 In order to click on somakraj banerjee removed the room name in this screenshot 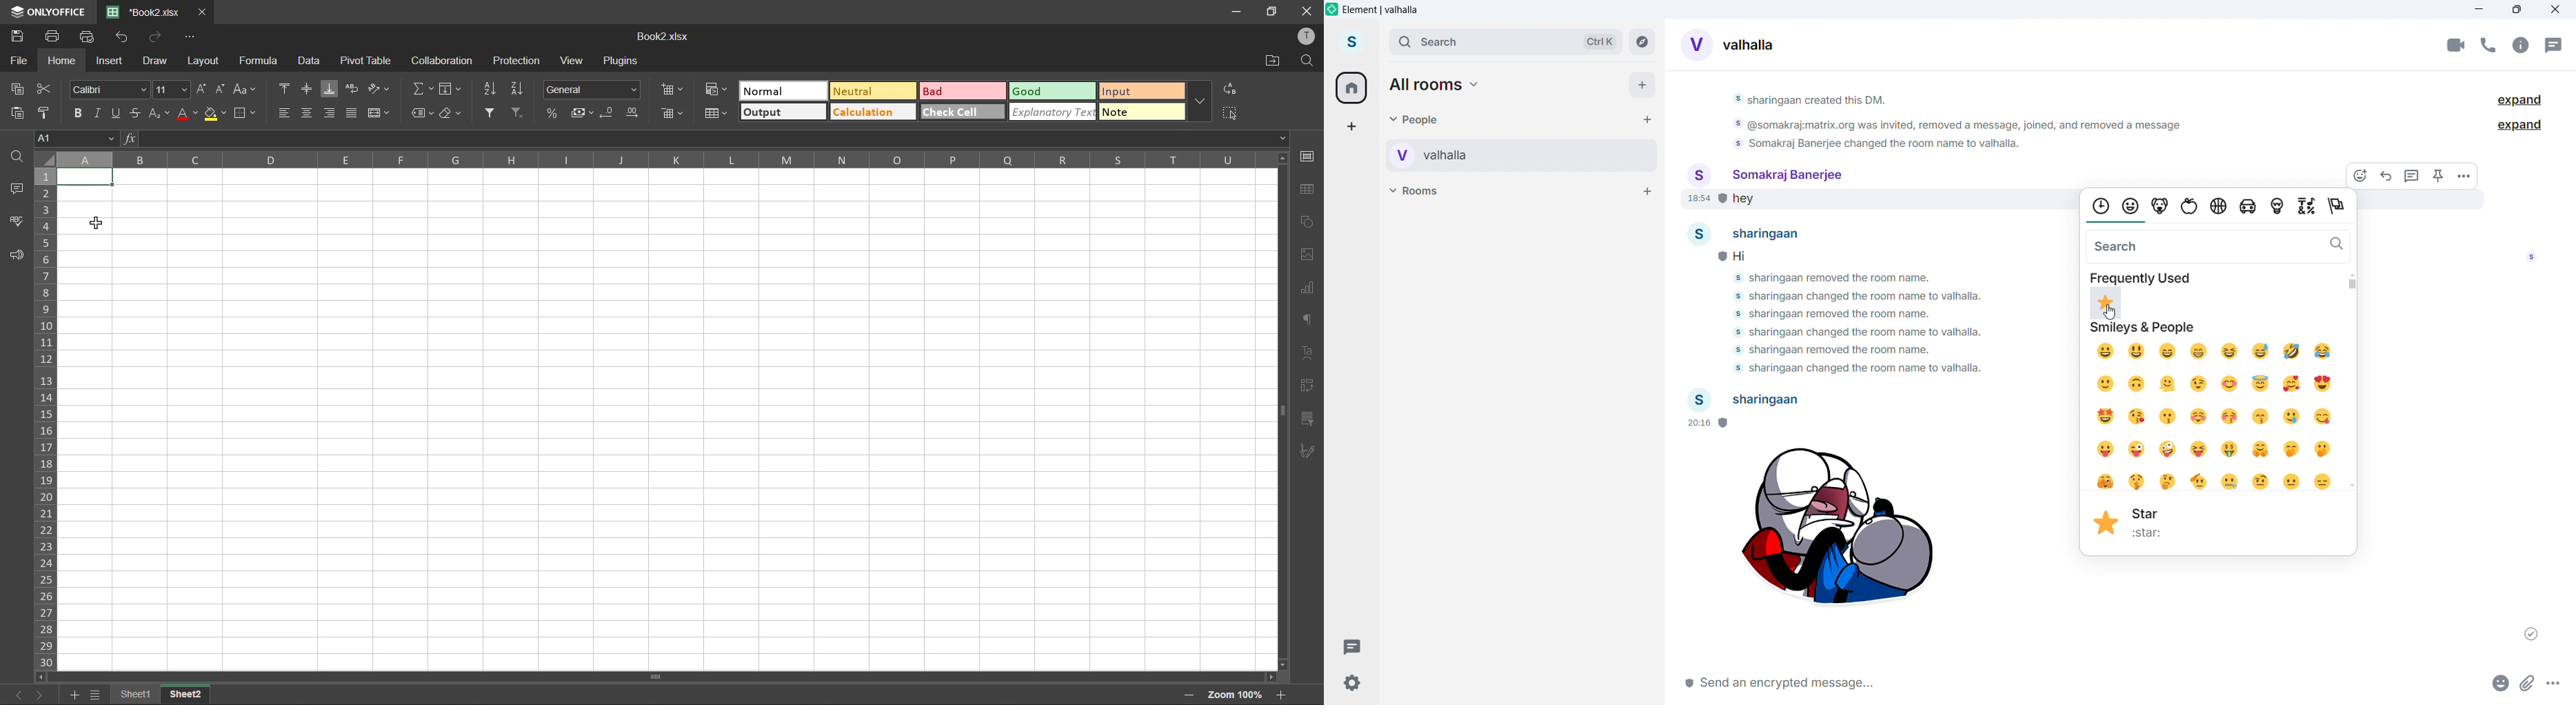, I will do `click(1833, 351)`.